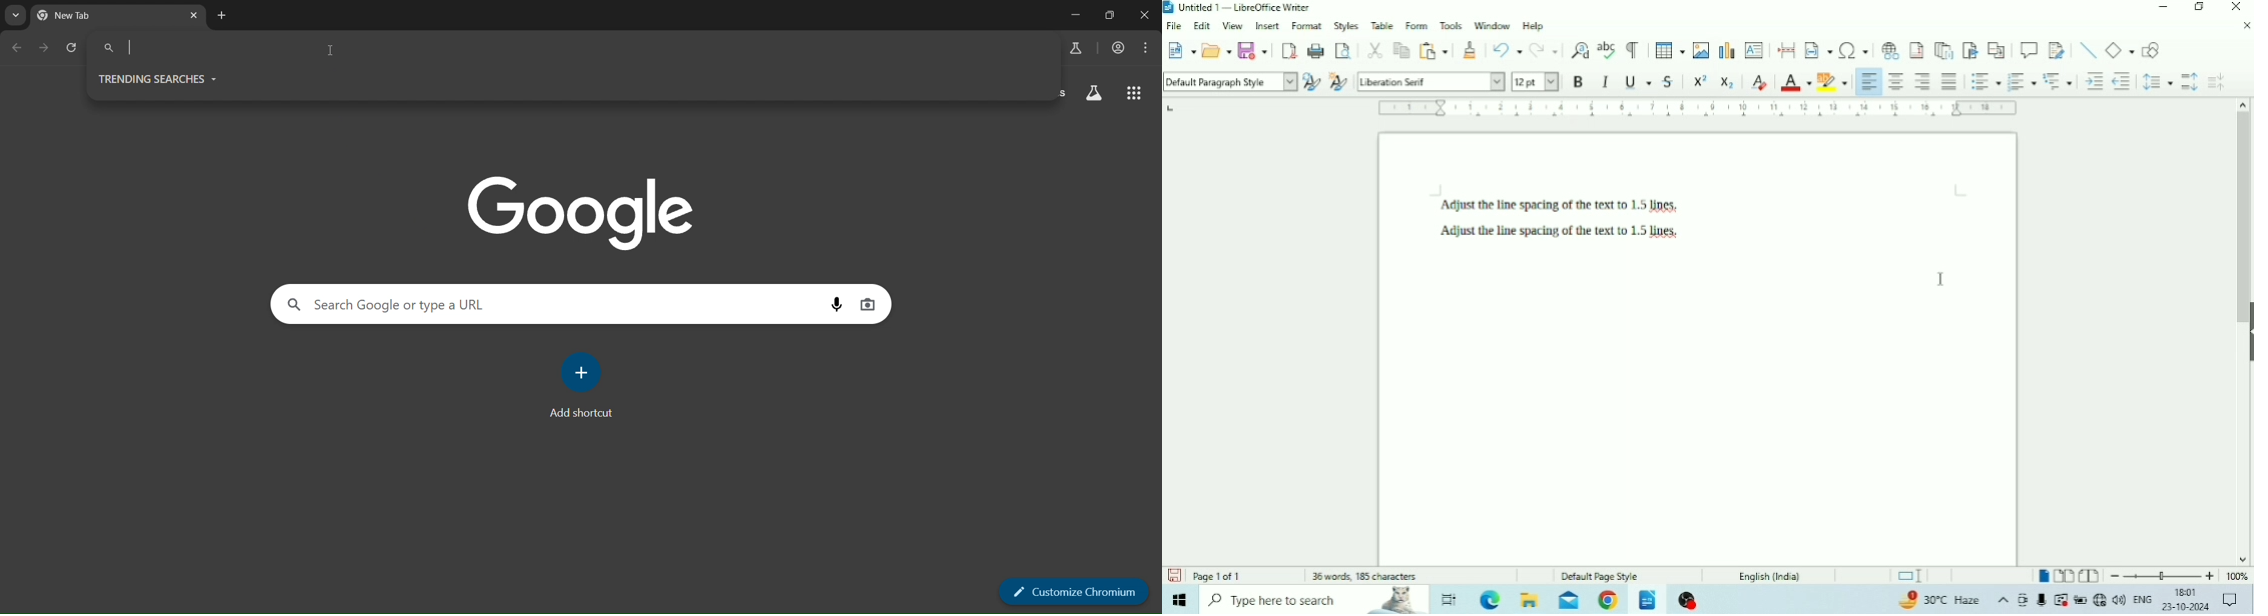 The width and height of the screenshot is (2268, 616). What do you see at coordinates (1787, 49) in the screenshot?
I see `Insert PageBreak` at bounding box center [1787, 49].